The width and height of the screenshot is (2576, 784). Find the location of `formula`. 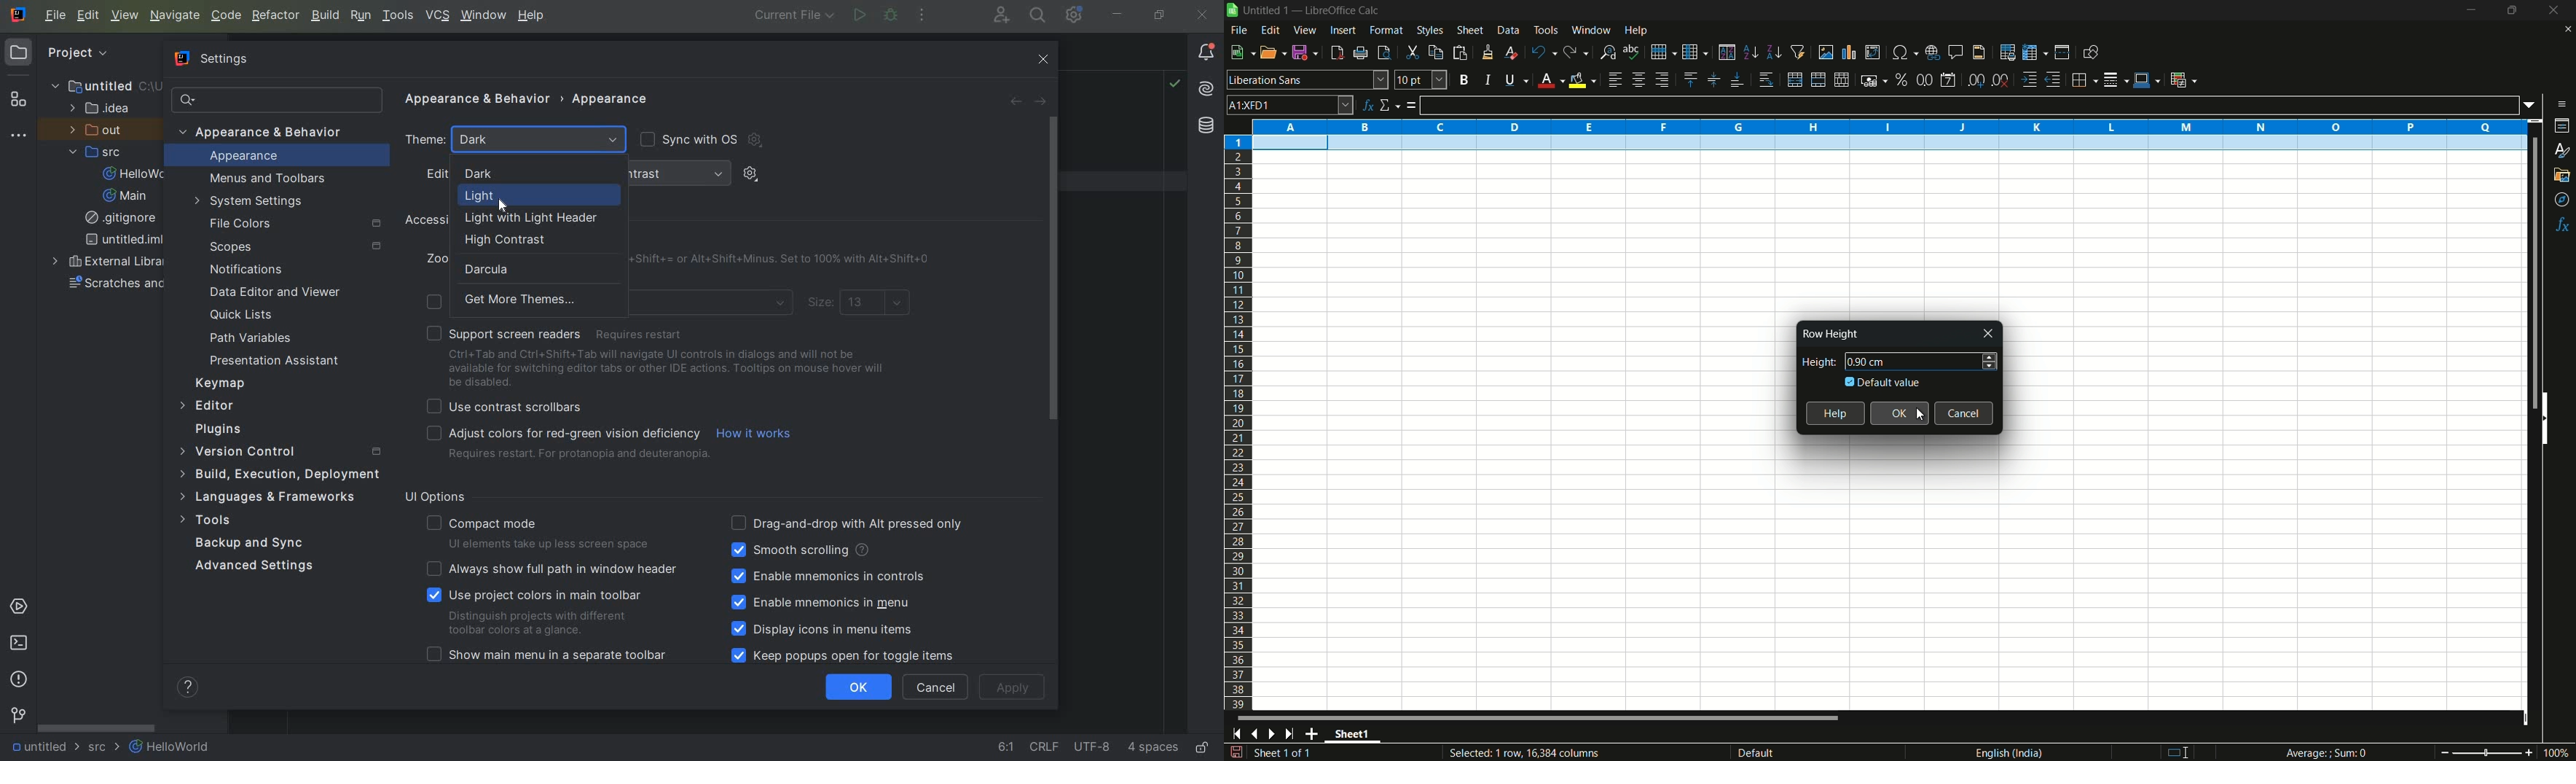

formula is located at coordinates (1411, 106).